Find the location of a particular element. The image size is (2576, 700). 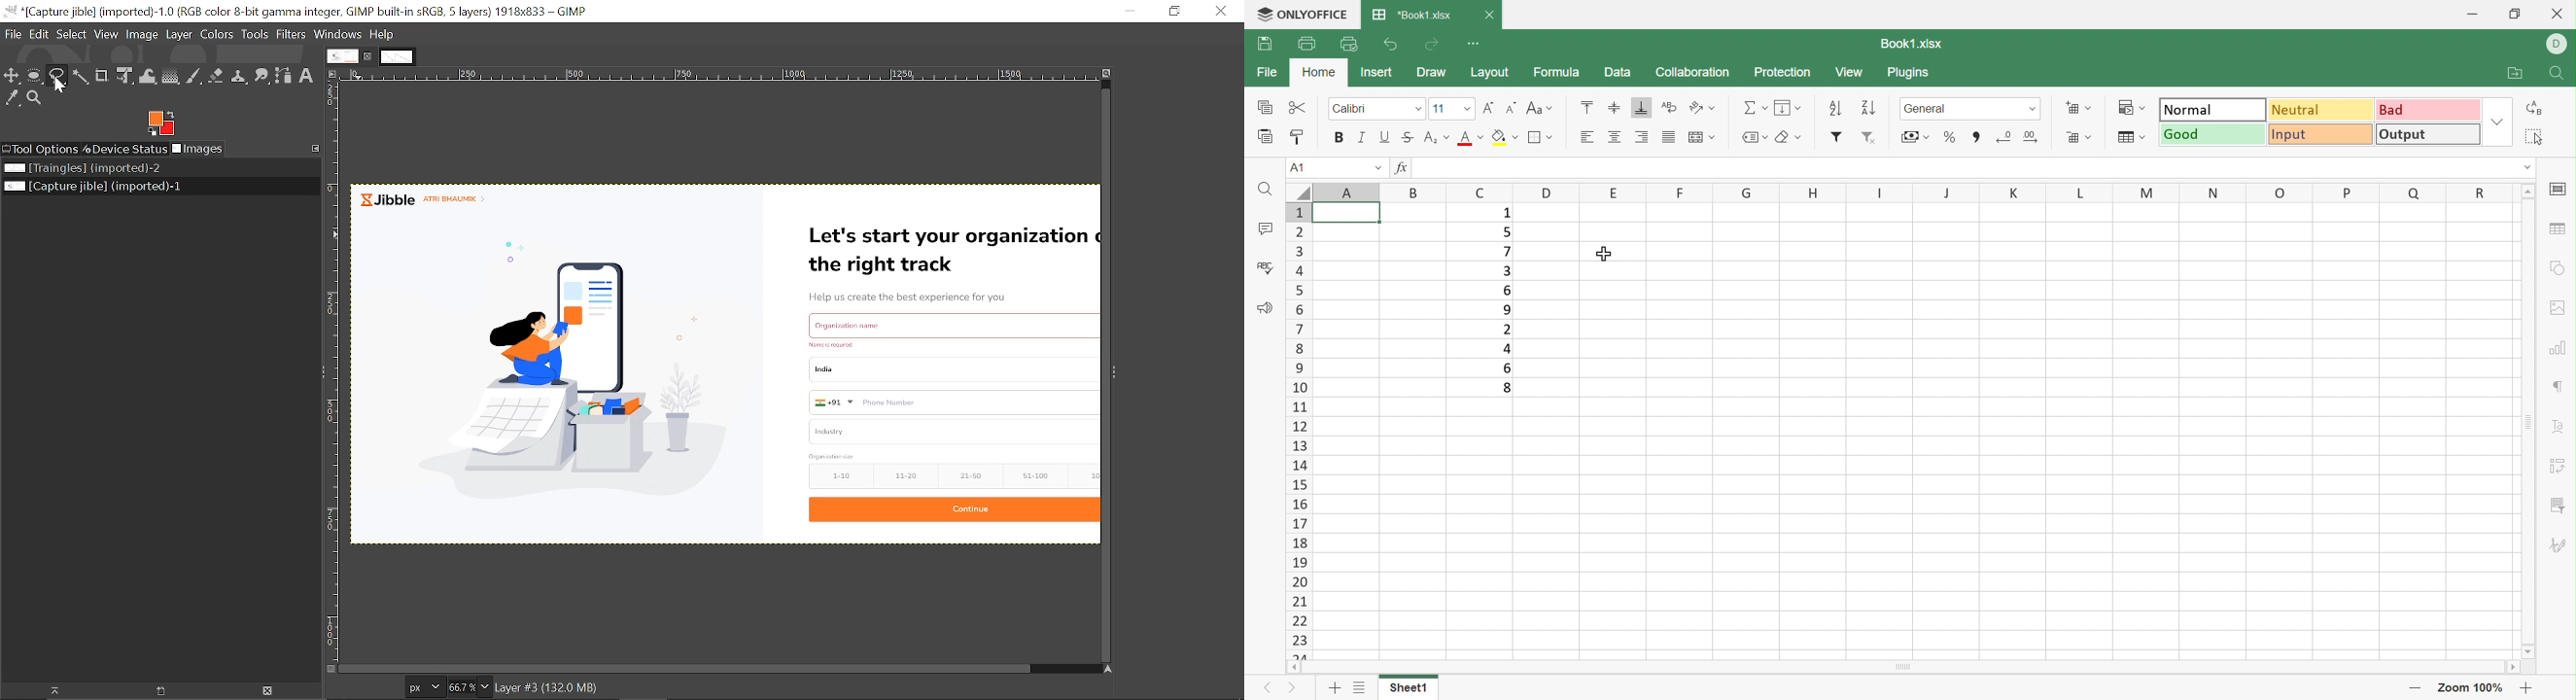

11 is located at coordinates (1440, 109).